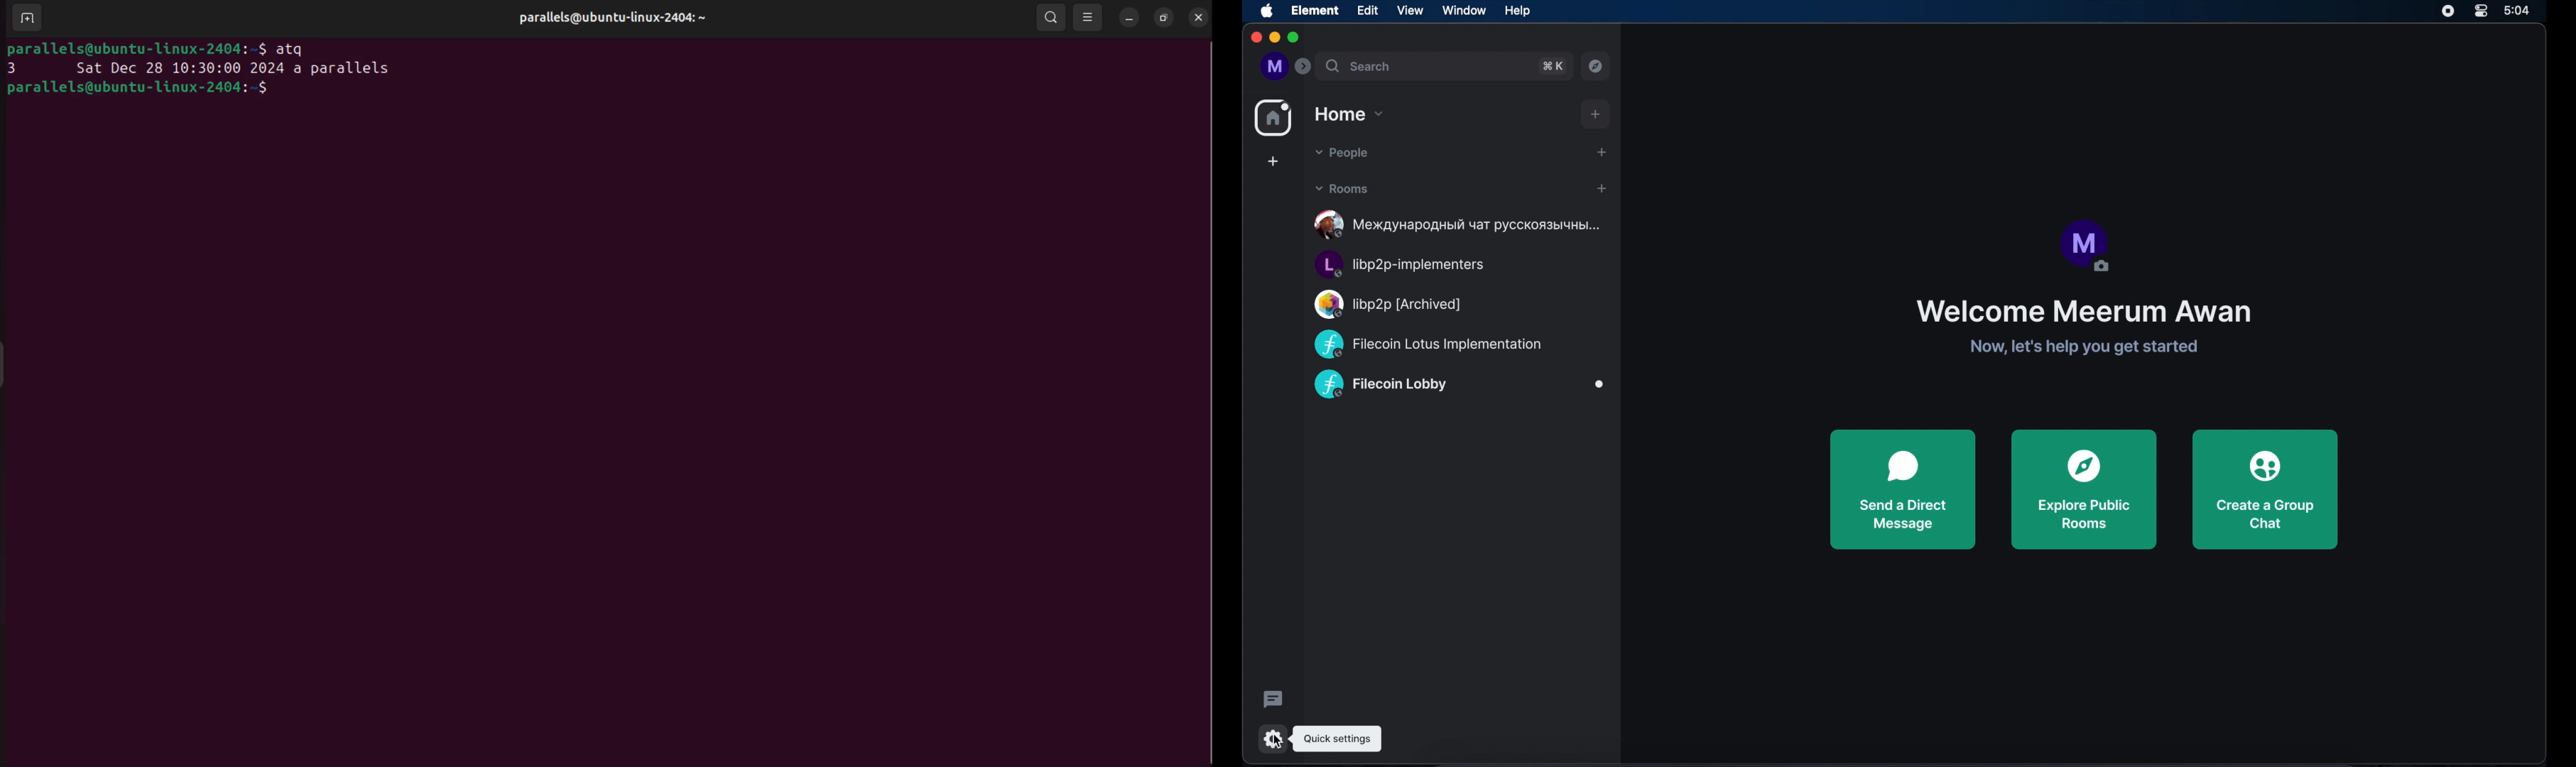 This screenshot has width=2576, height=784. Describe the element at coordinates (1255, 38) in the screenshot. I see `close` at that location.